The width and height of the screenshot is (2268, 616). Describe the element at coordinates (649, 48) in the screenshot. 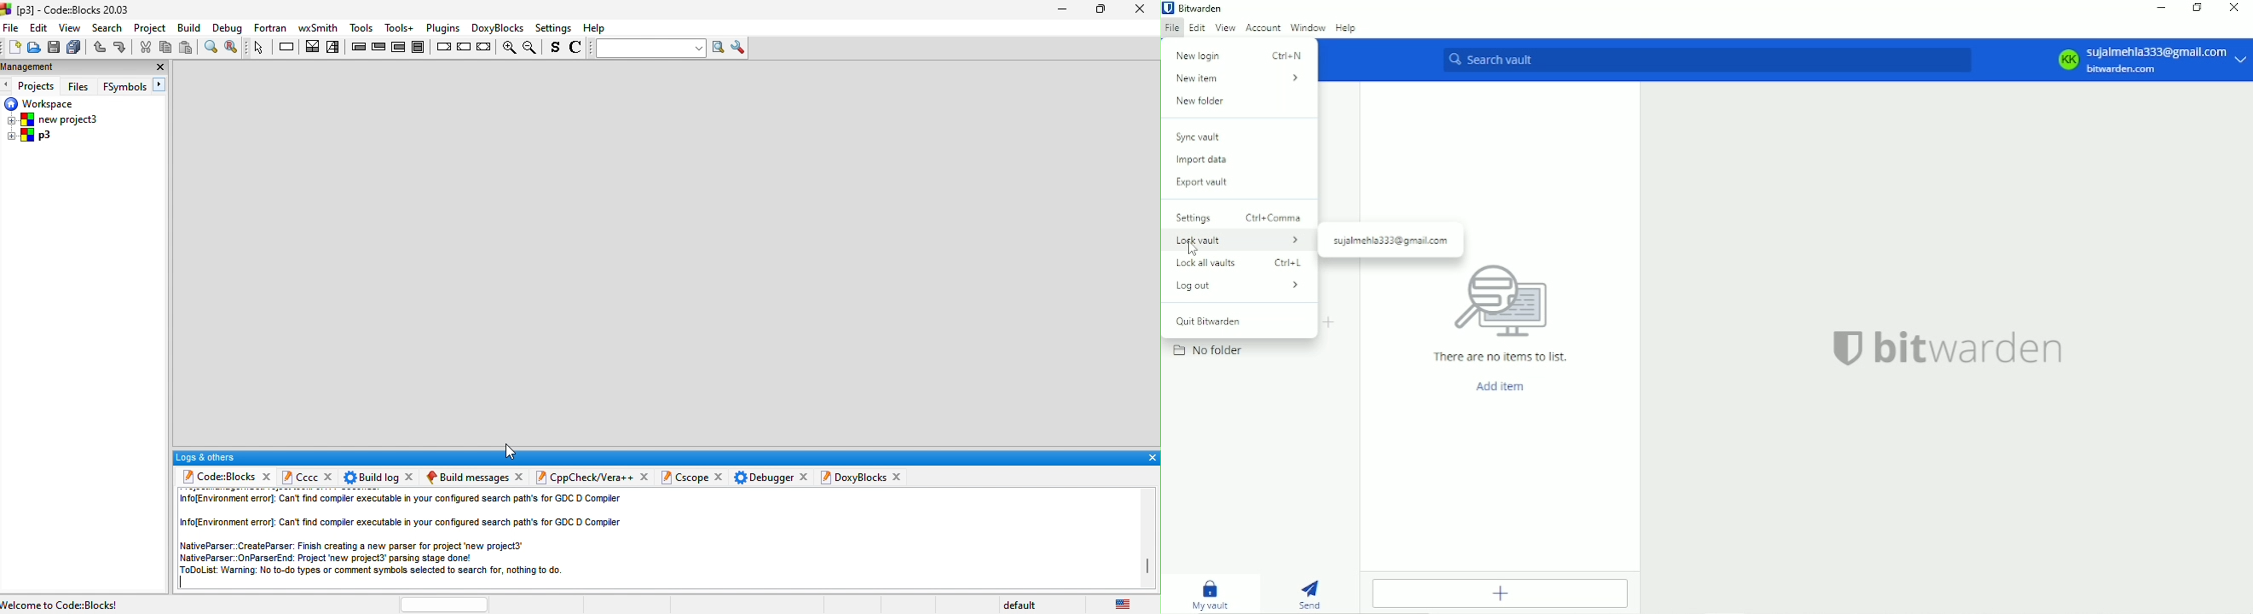

I see `text to search` at that location.